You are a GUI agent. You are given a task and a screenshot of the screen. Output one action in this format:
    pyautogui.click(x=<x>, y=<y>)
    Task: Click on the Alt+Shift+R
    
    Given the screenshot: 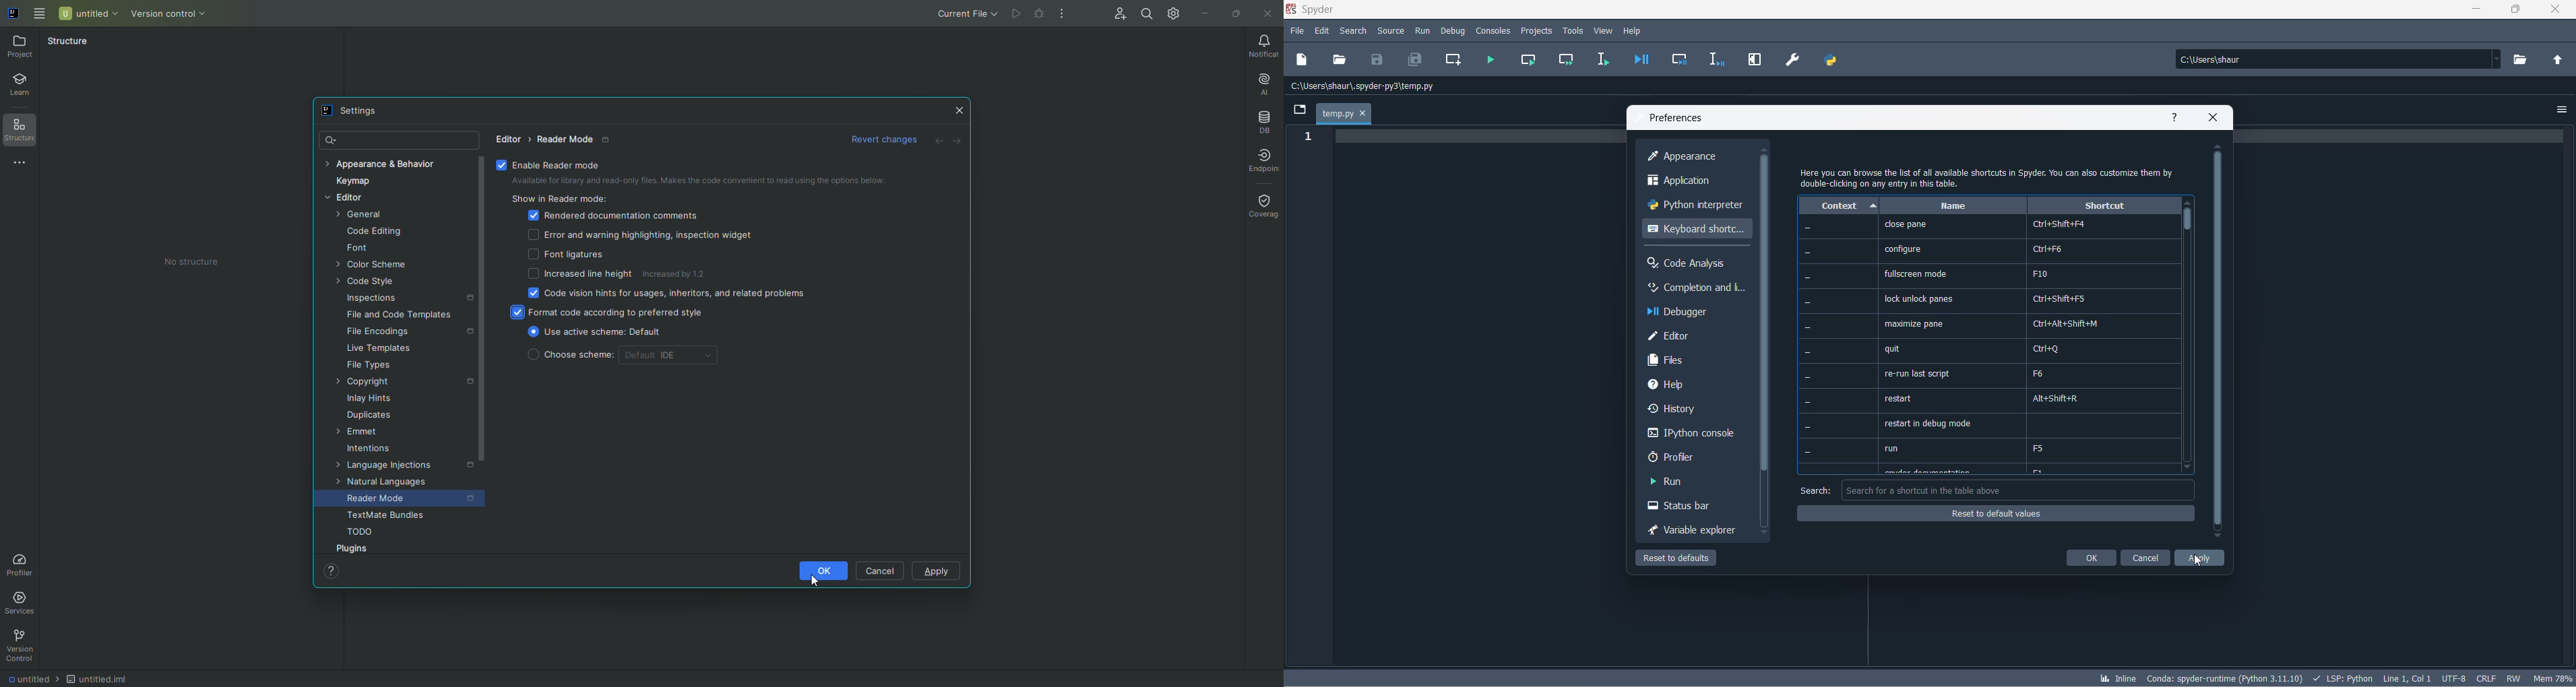 What is the action you would take?
    pyautogui.click(x=2063, y=398)
    